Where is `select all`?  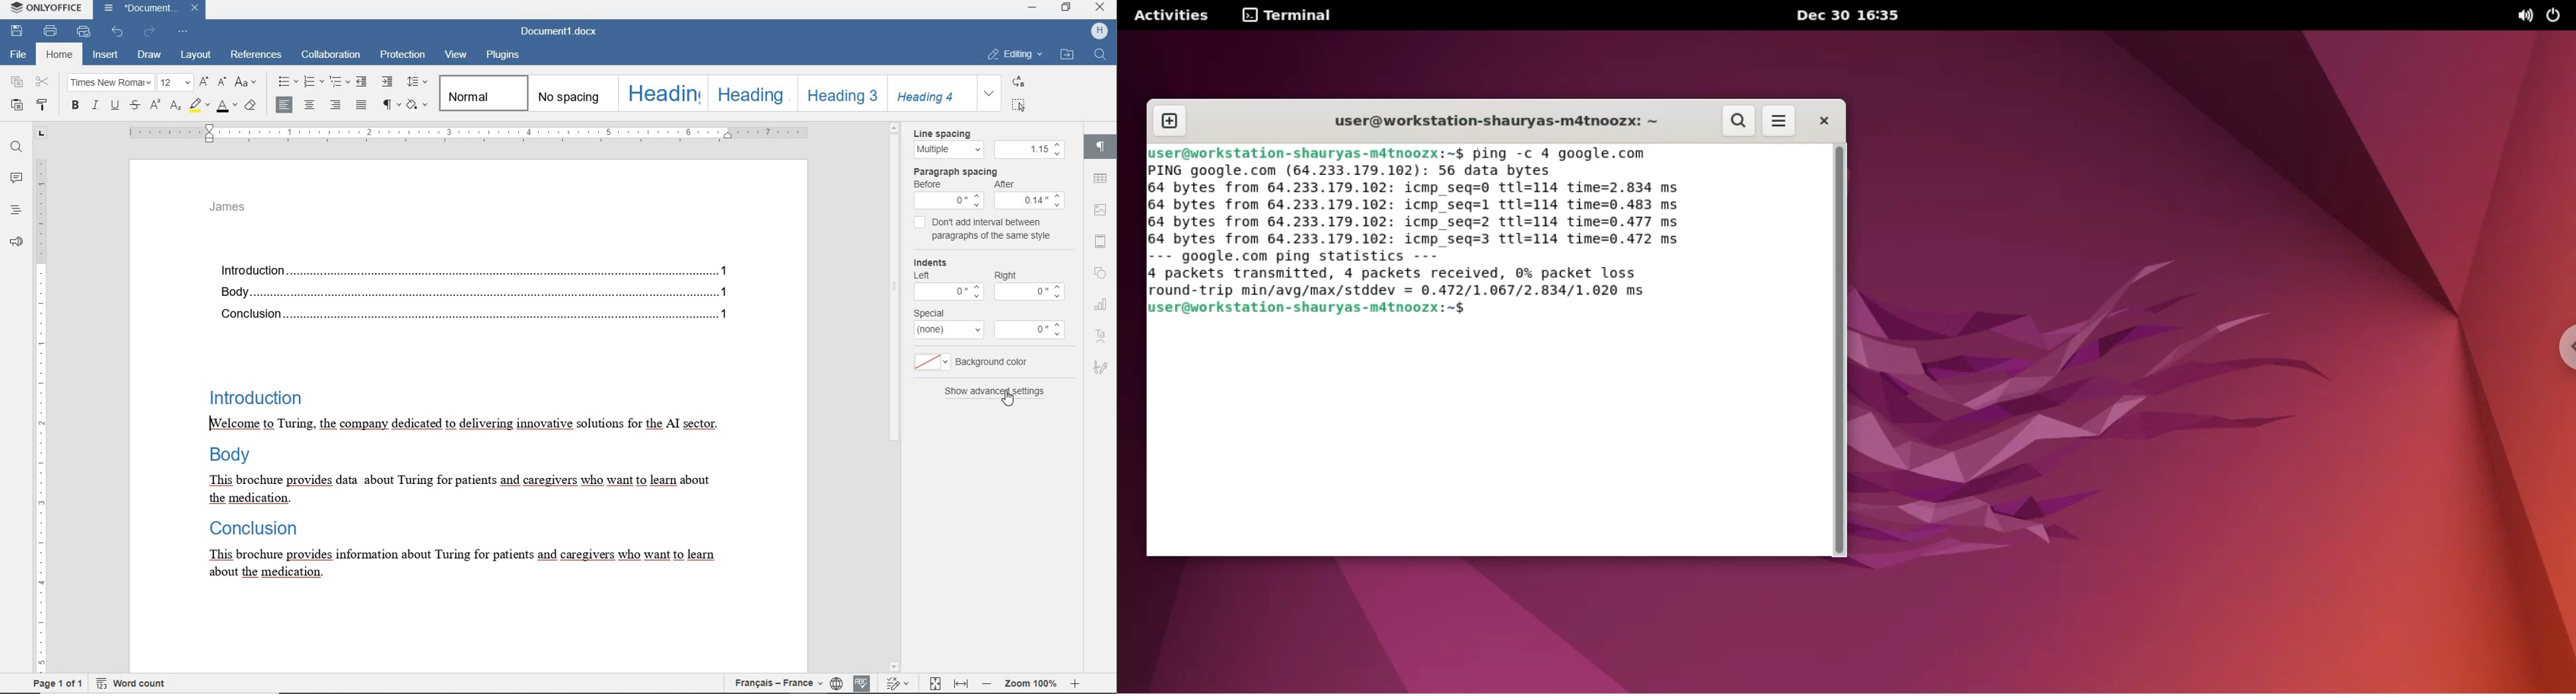 select all is located at coordinates (1020, 106).